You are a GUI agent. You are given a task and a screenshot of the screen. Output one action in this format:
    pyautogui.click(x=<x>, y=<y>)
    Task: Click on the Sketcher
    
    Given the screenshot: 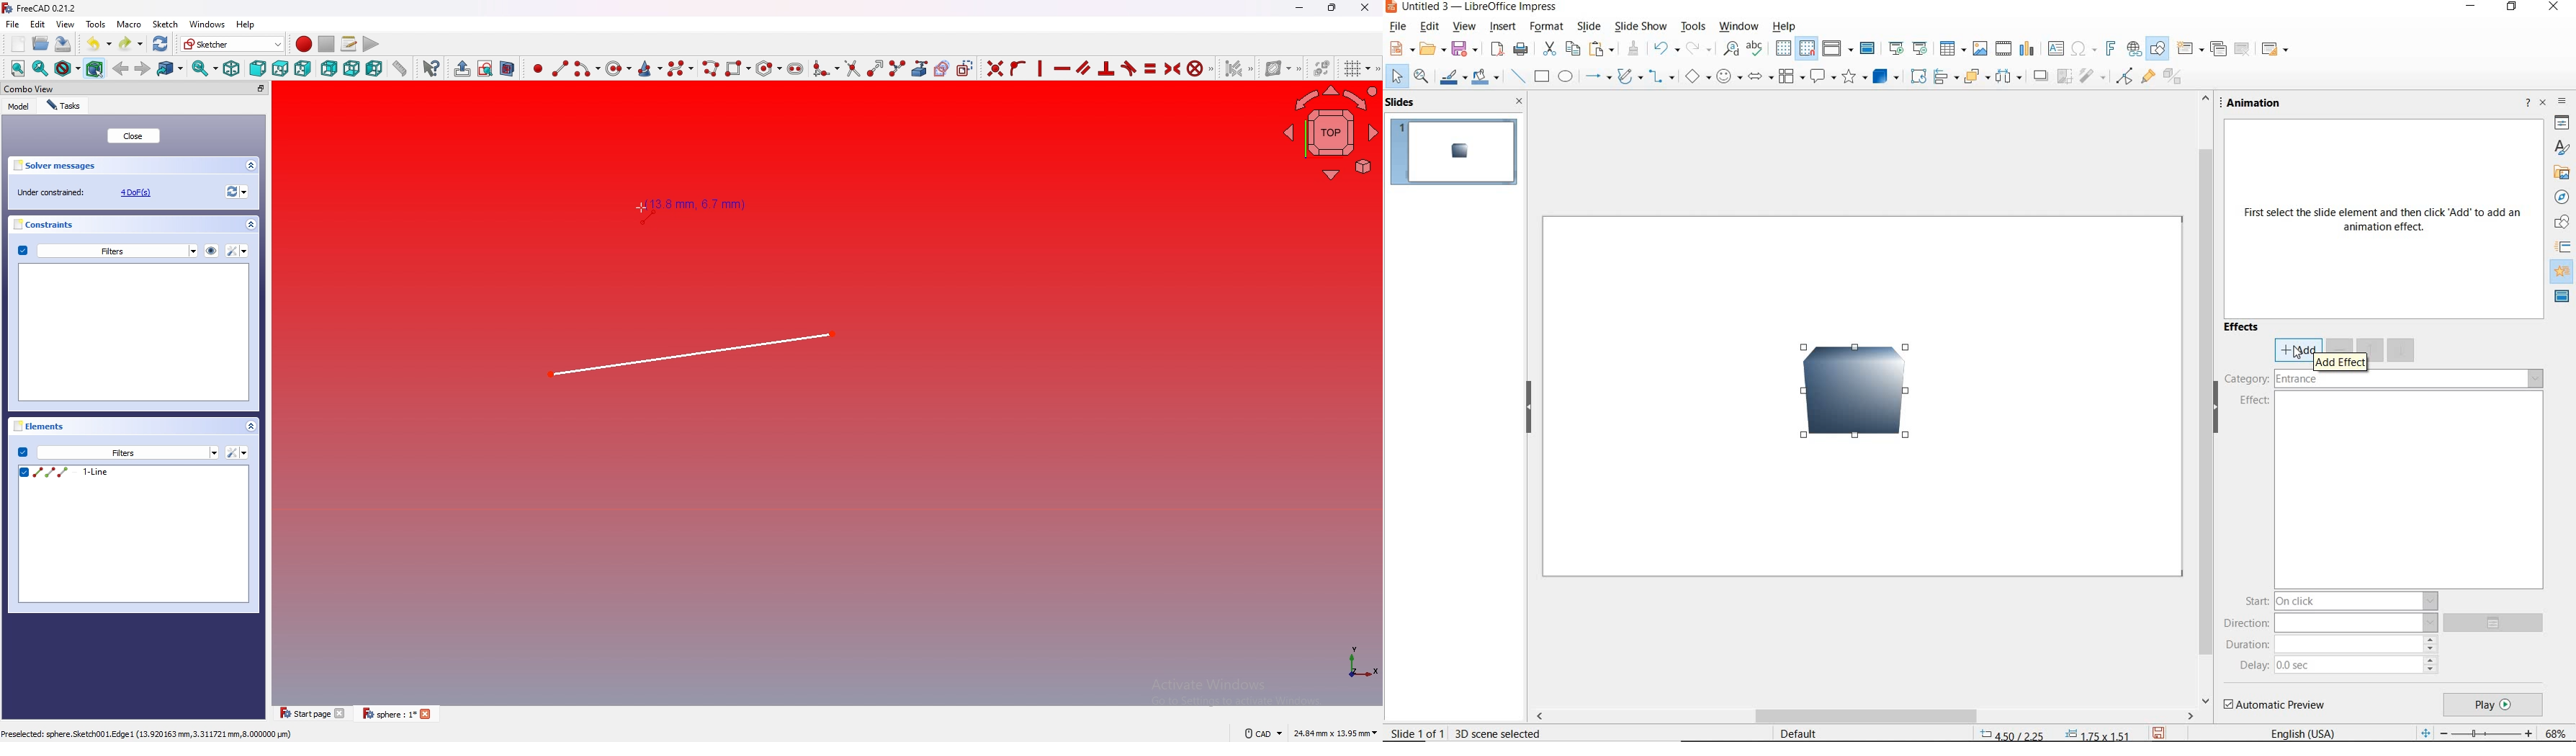 What is the action you would take?
    pyautogui.click(x=230, y=44)
    